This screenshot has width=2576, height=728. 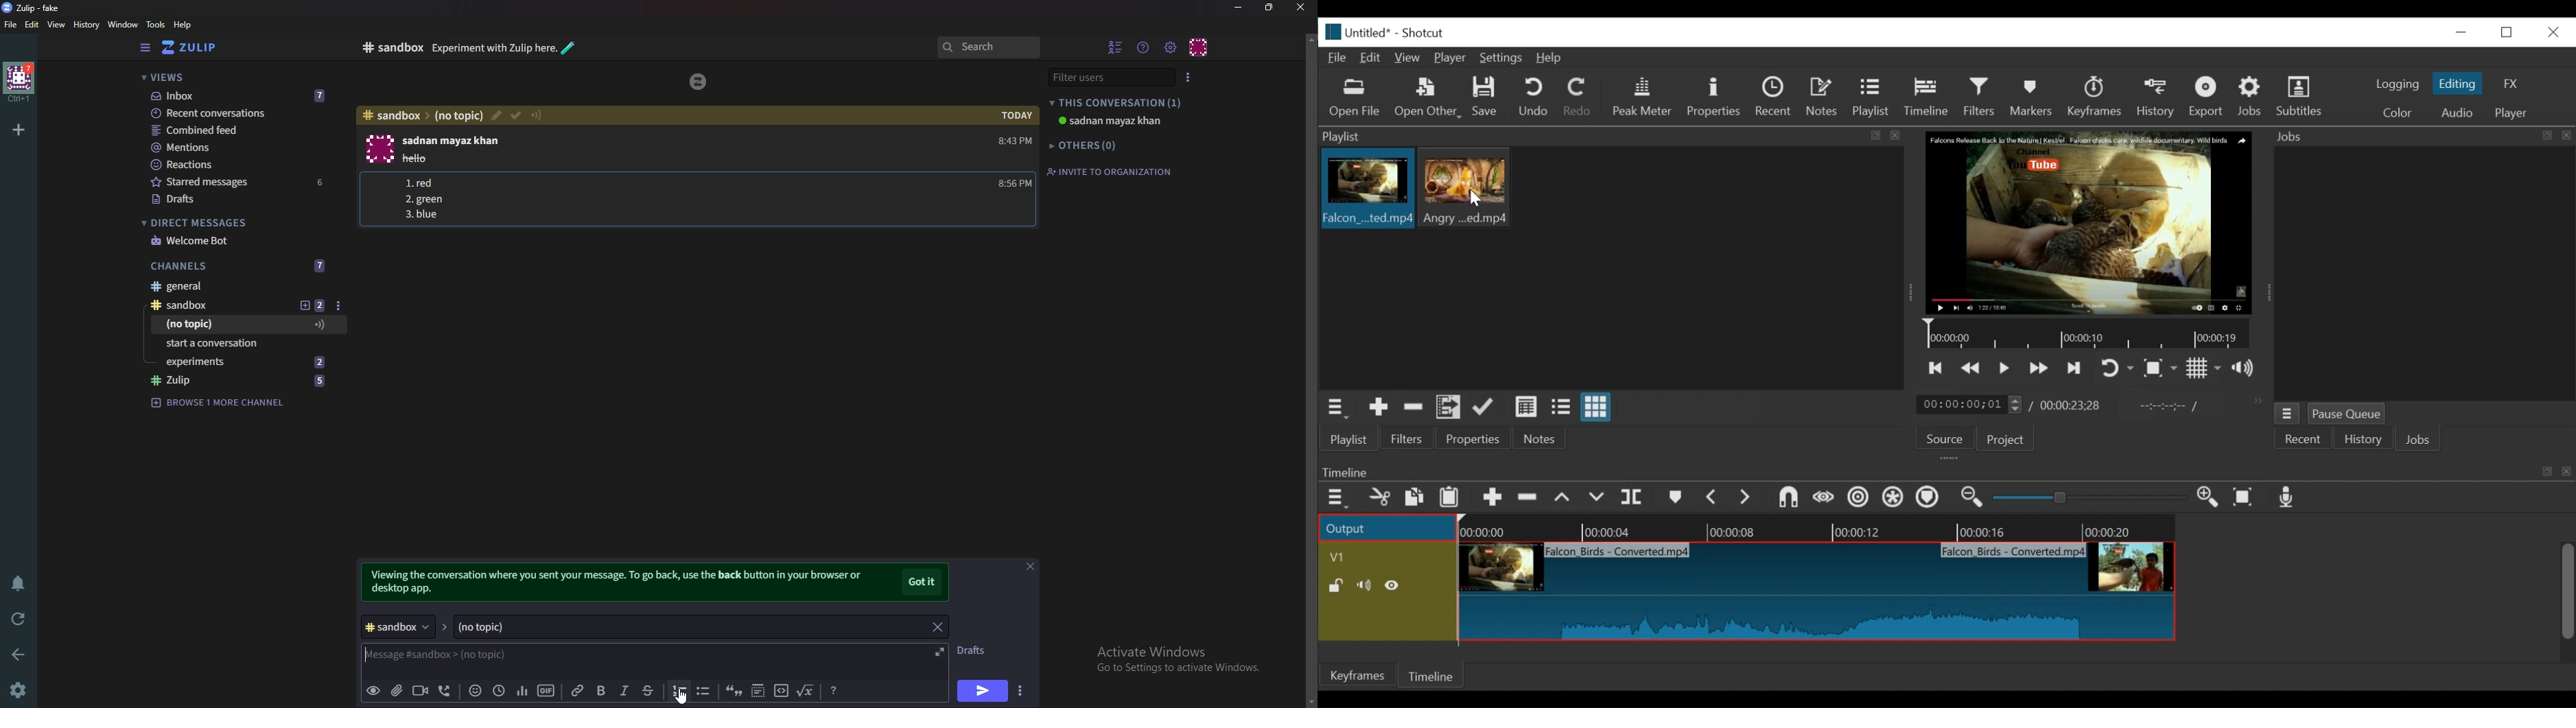 What do you see at coordinates (1493, 500) in the screenshot?
I see `Append` at bounding box center [1493, 500].